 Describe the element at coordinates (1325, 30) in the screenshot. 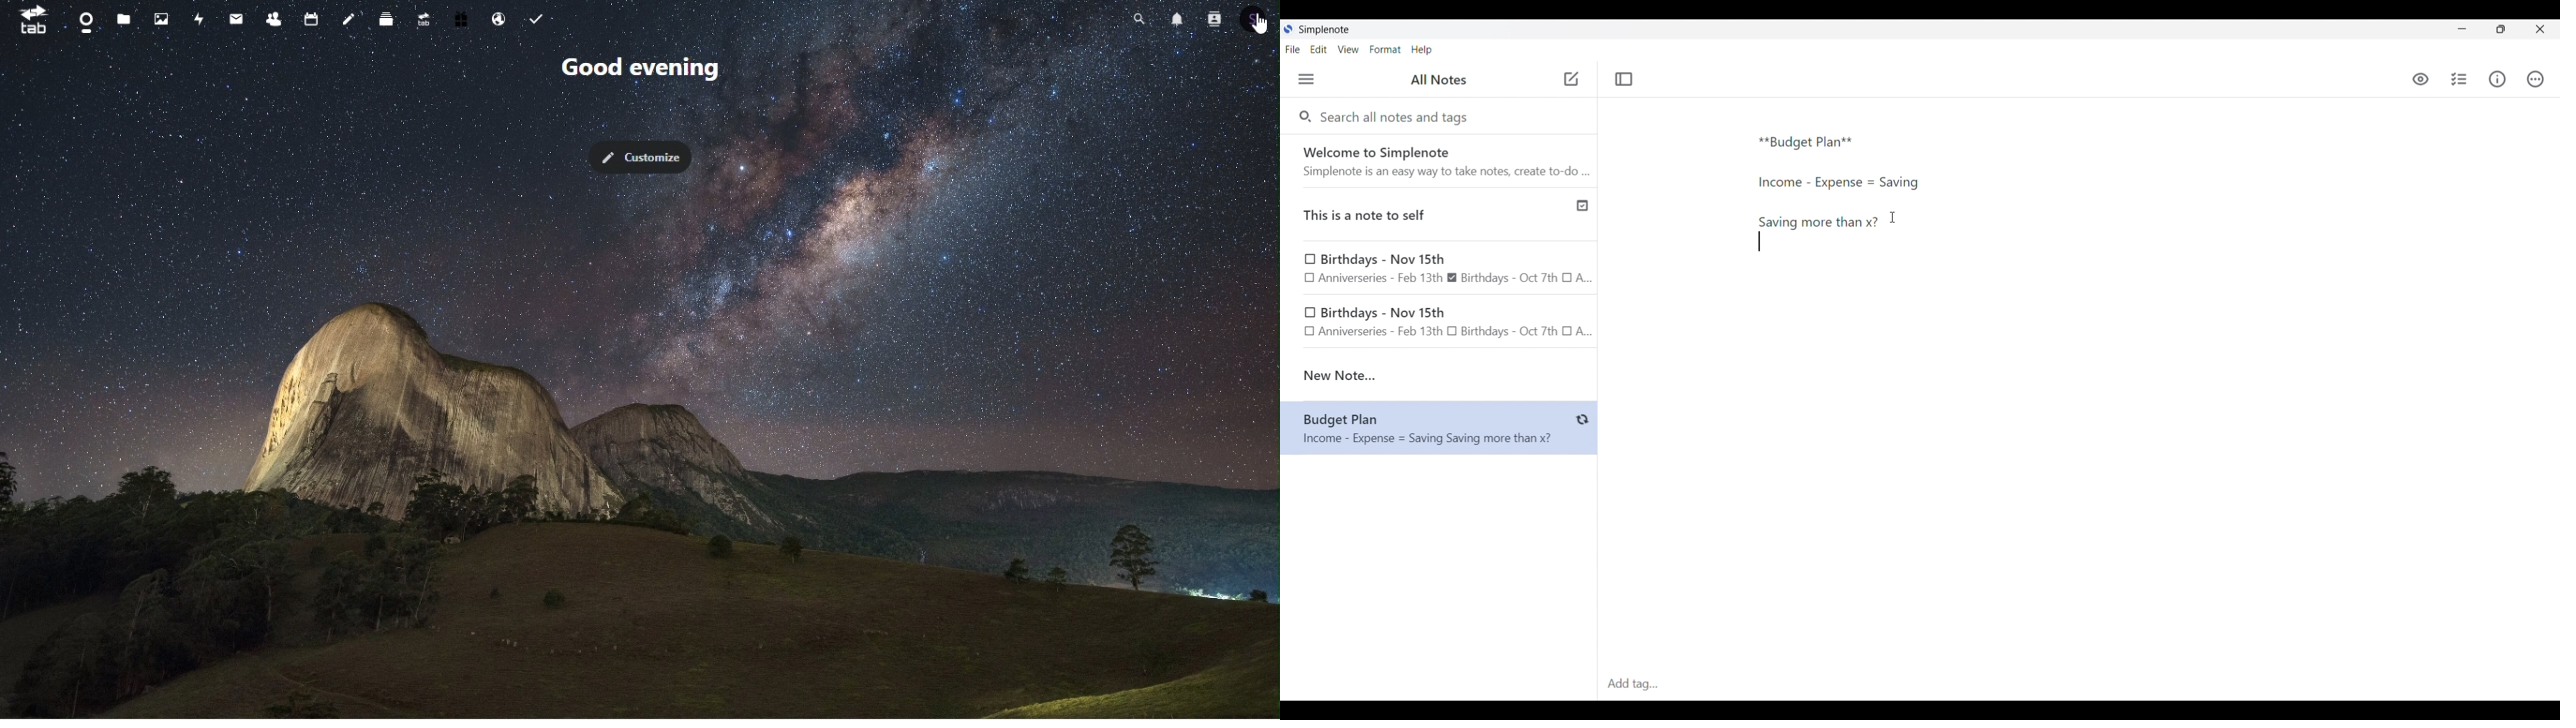

I see `Software name` at that location.